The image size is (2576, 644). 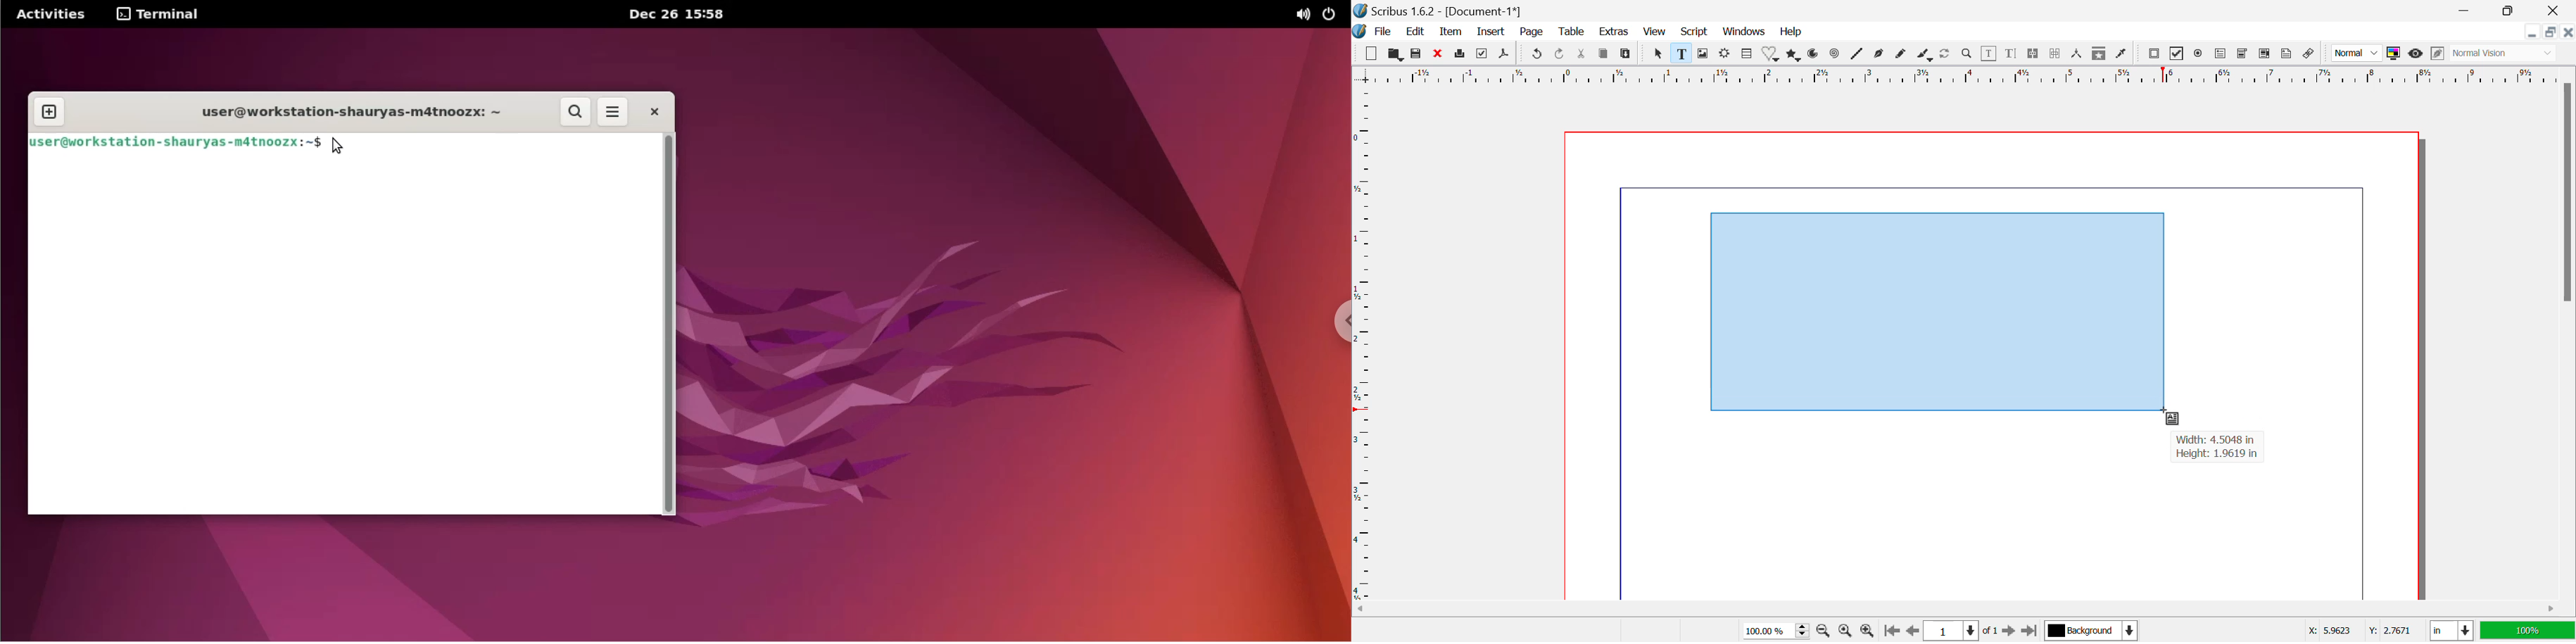 What do you see at coordinates (1572, 33) in the screenshot?
I see `Table` at bounding box center [1572, 33].